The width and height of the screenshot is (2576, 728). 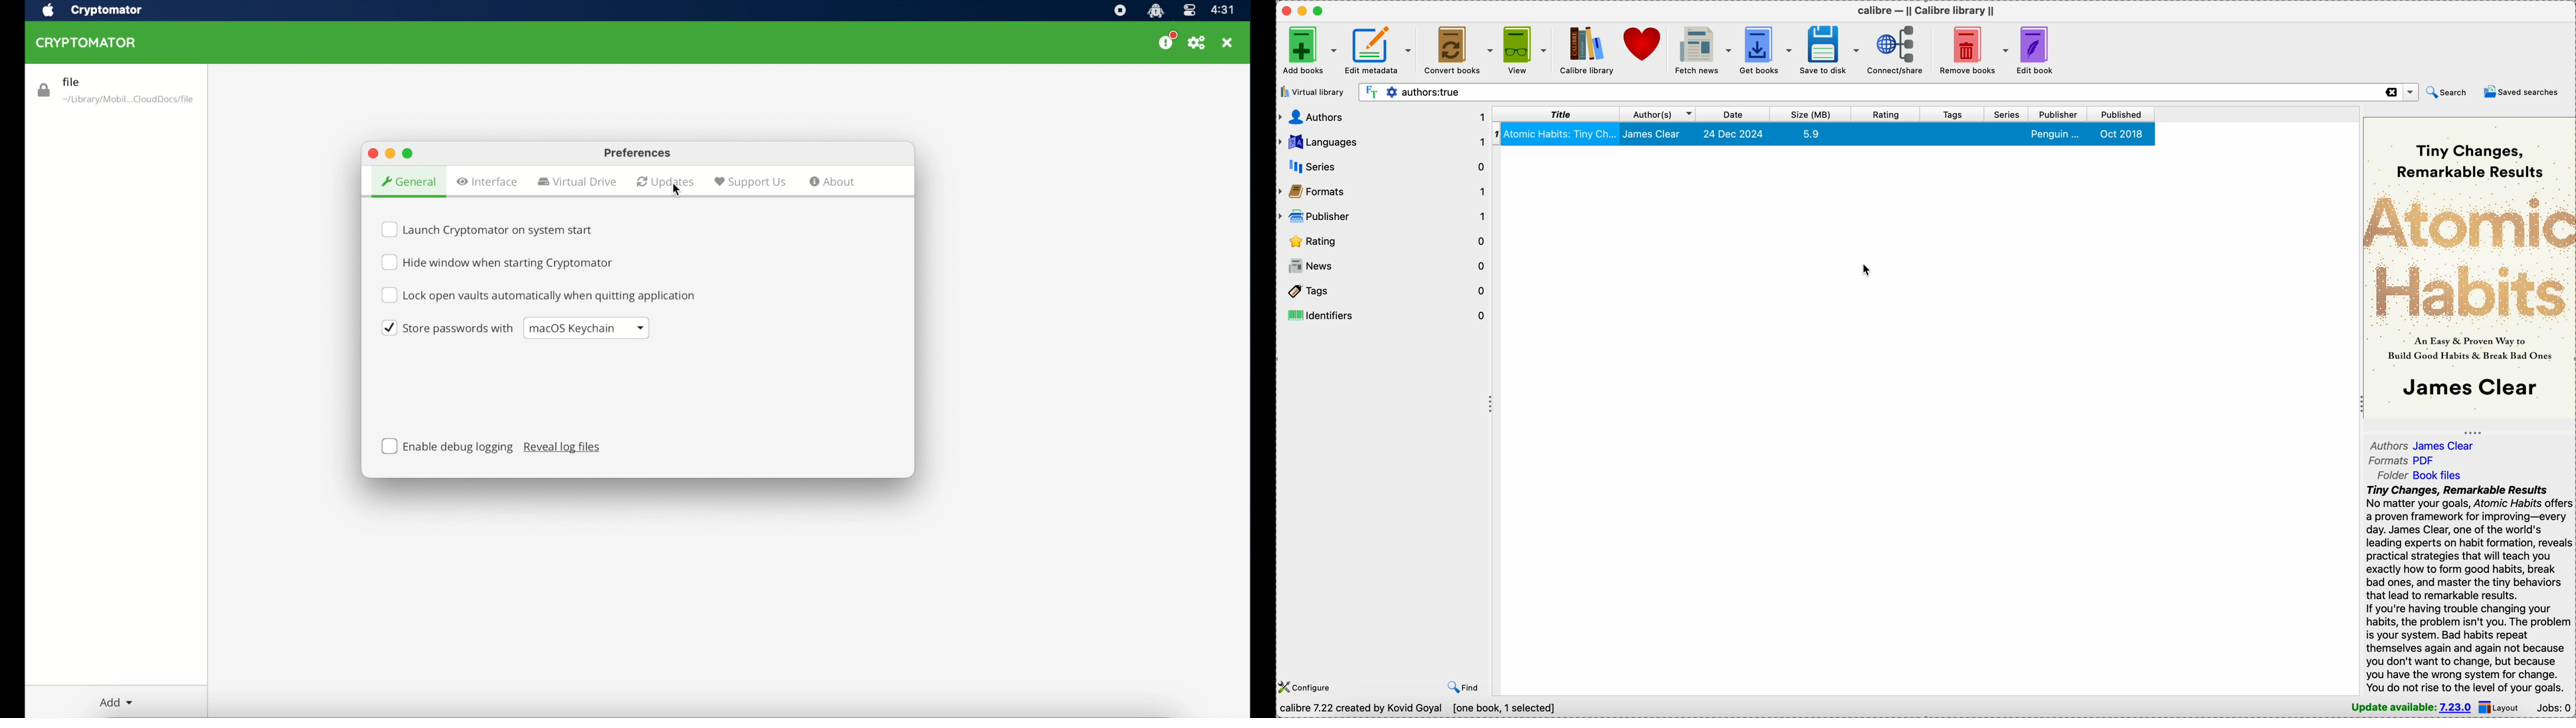 I want to click on series, so click(x=2005, y=114).